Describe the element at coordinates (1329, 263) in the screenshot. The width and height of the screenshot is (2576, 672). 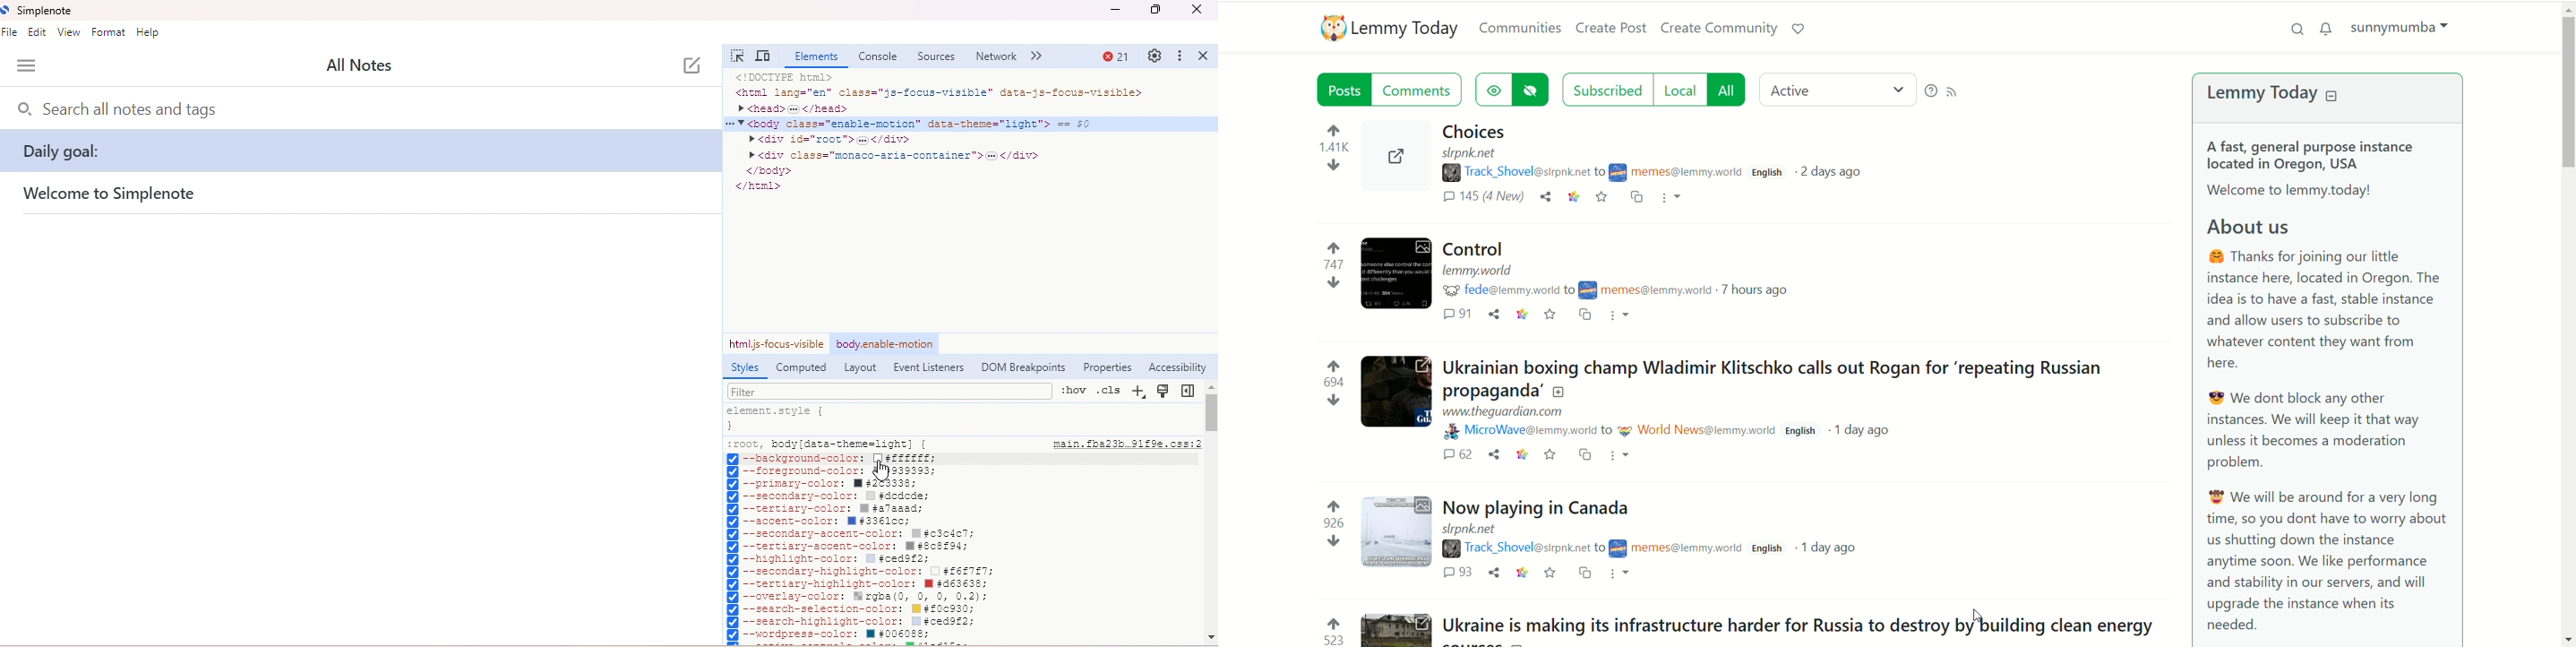
I see `votes up and down` at that location.